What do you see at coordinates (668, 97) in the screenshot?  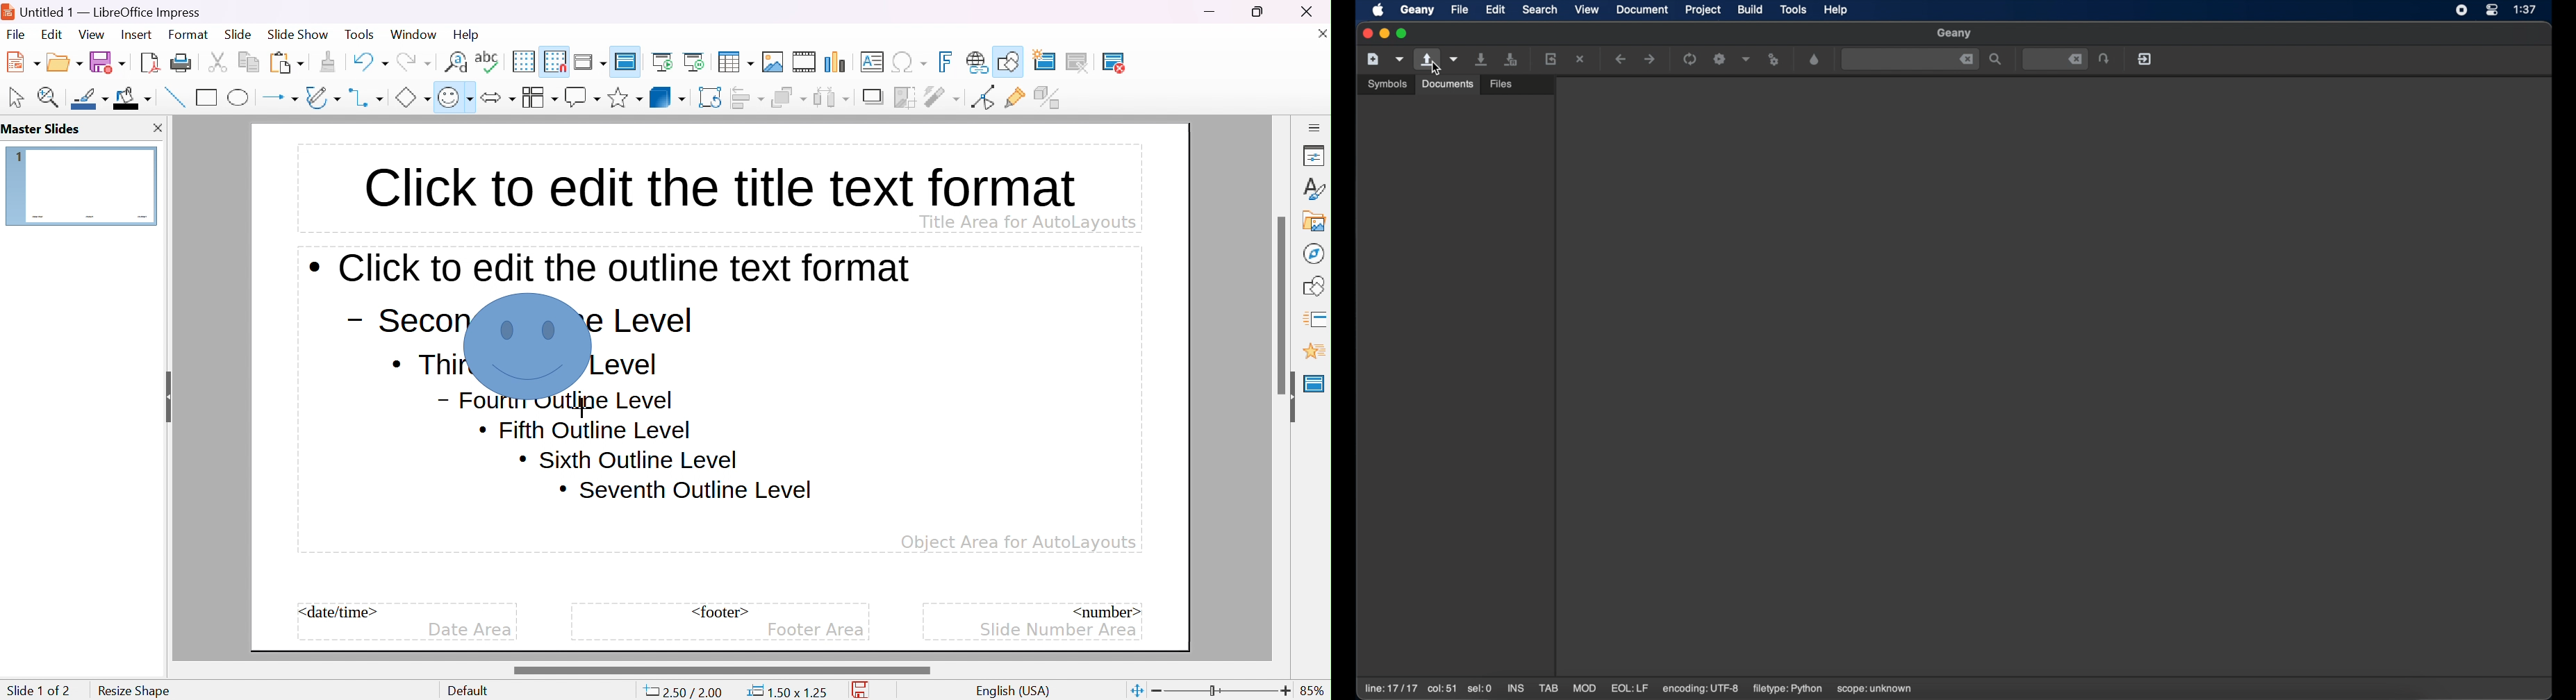 I see `3D onjects` at bounding box center [668, 97].